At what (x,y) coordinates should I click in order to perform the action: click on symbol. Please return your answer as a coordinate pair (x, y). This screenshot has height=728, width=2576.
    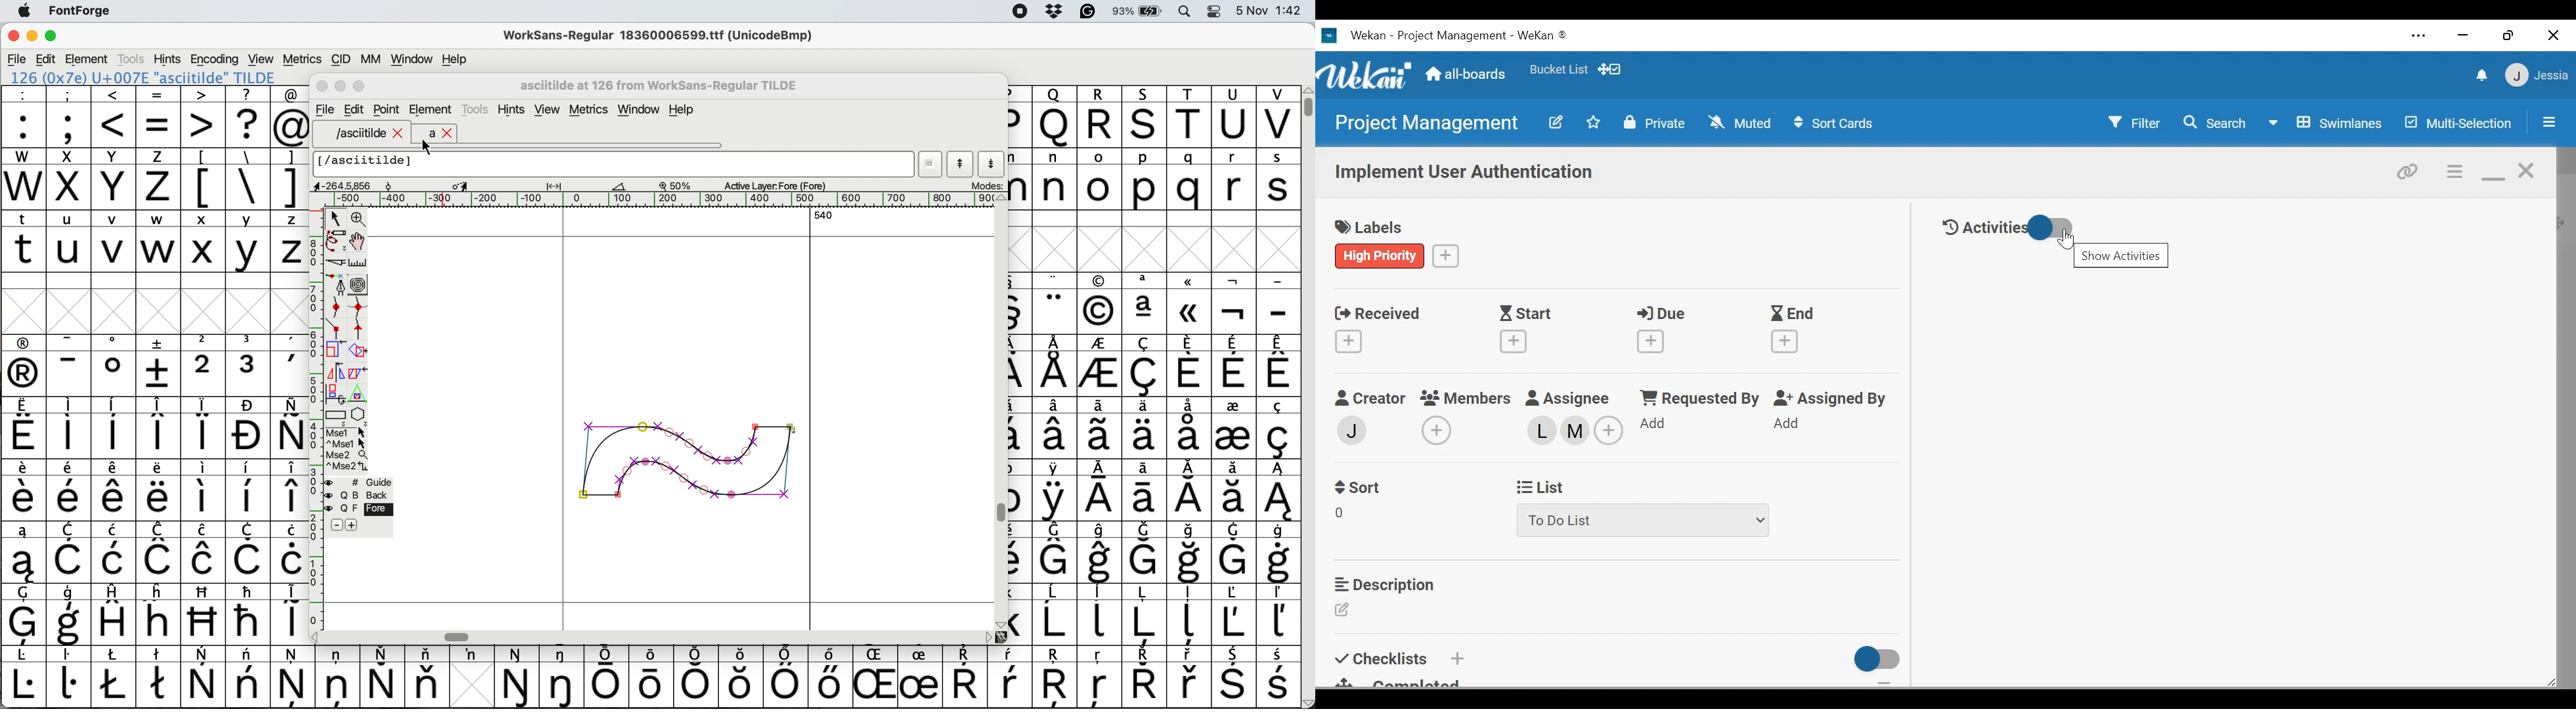
    Looking at the image, I should click on (114, 365).